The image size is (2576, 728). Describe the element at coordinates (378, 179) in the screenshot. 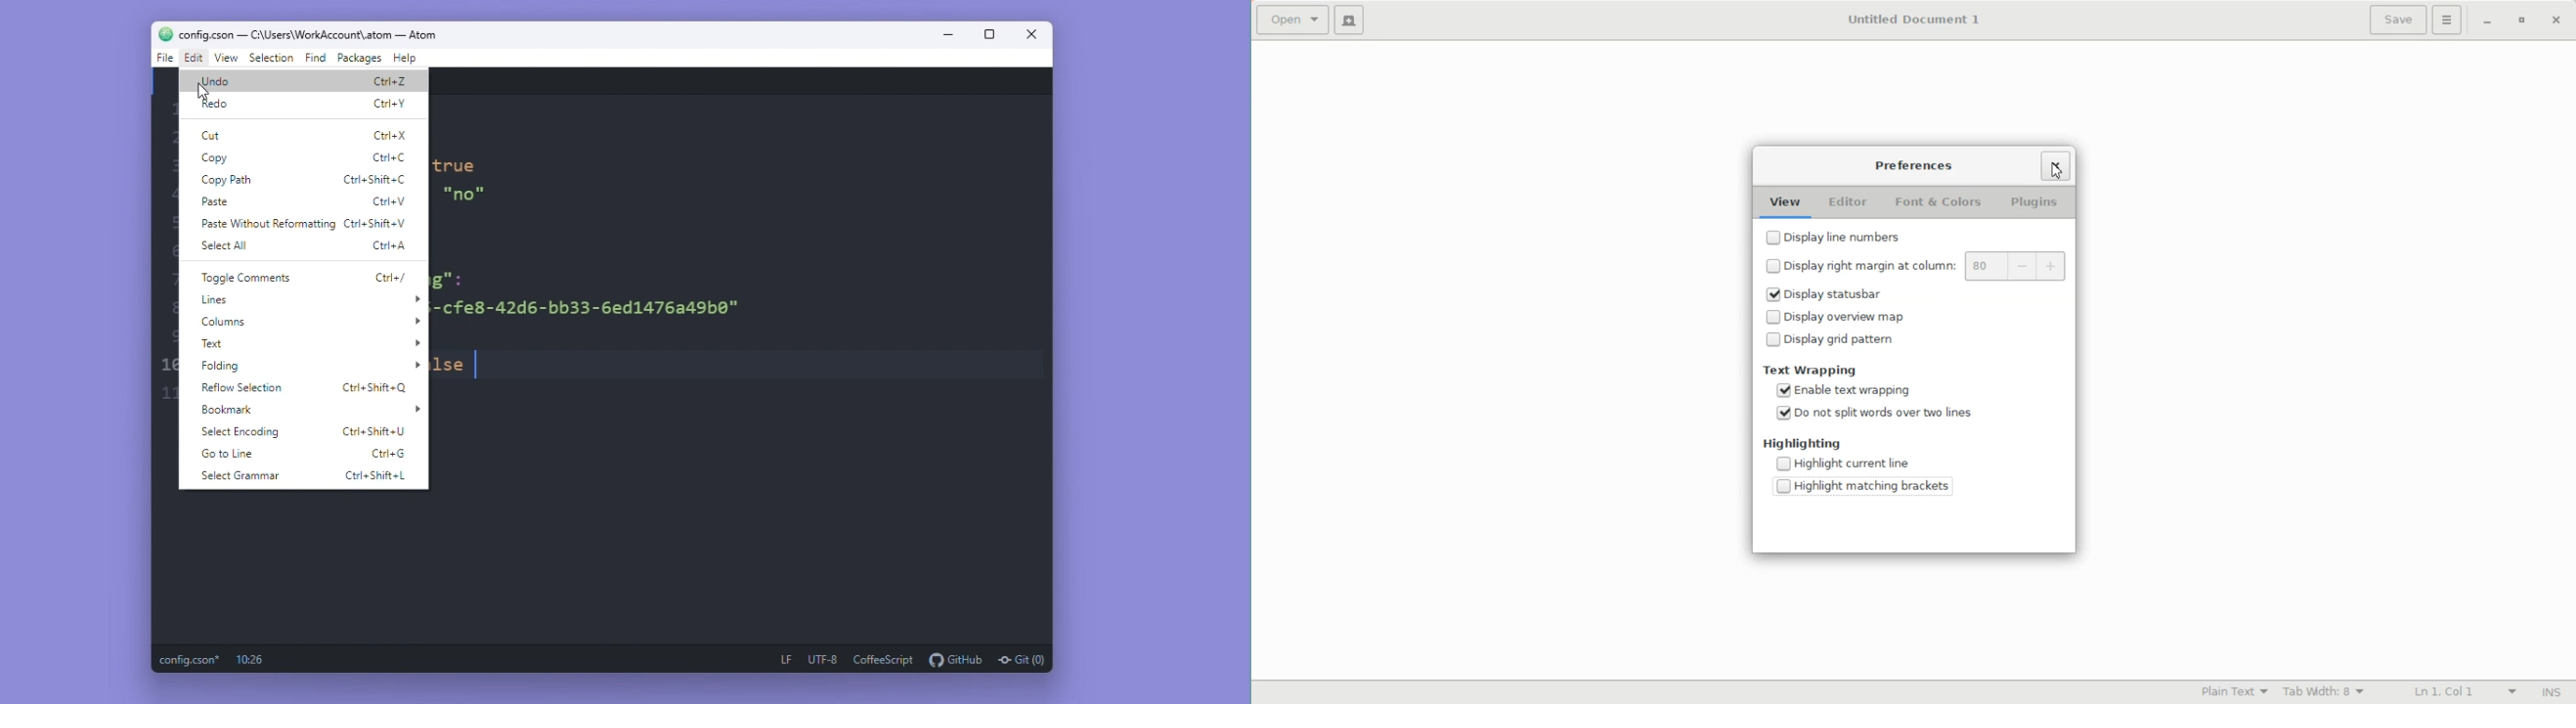

I see `ctrl+shift+c` at that location.